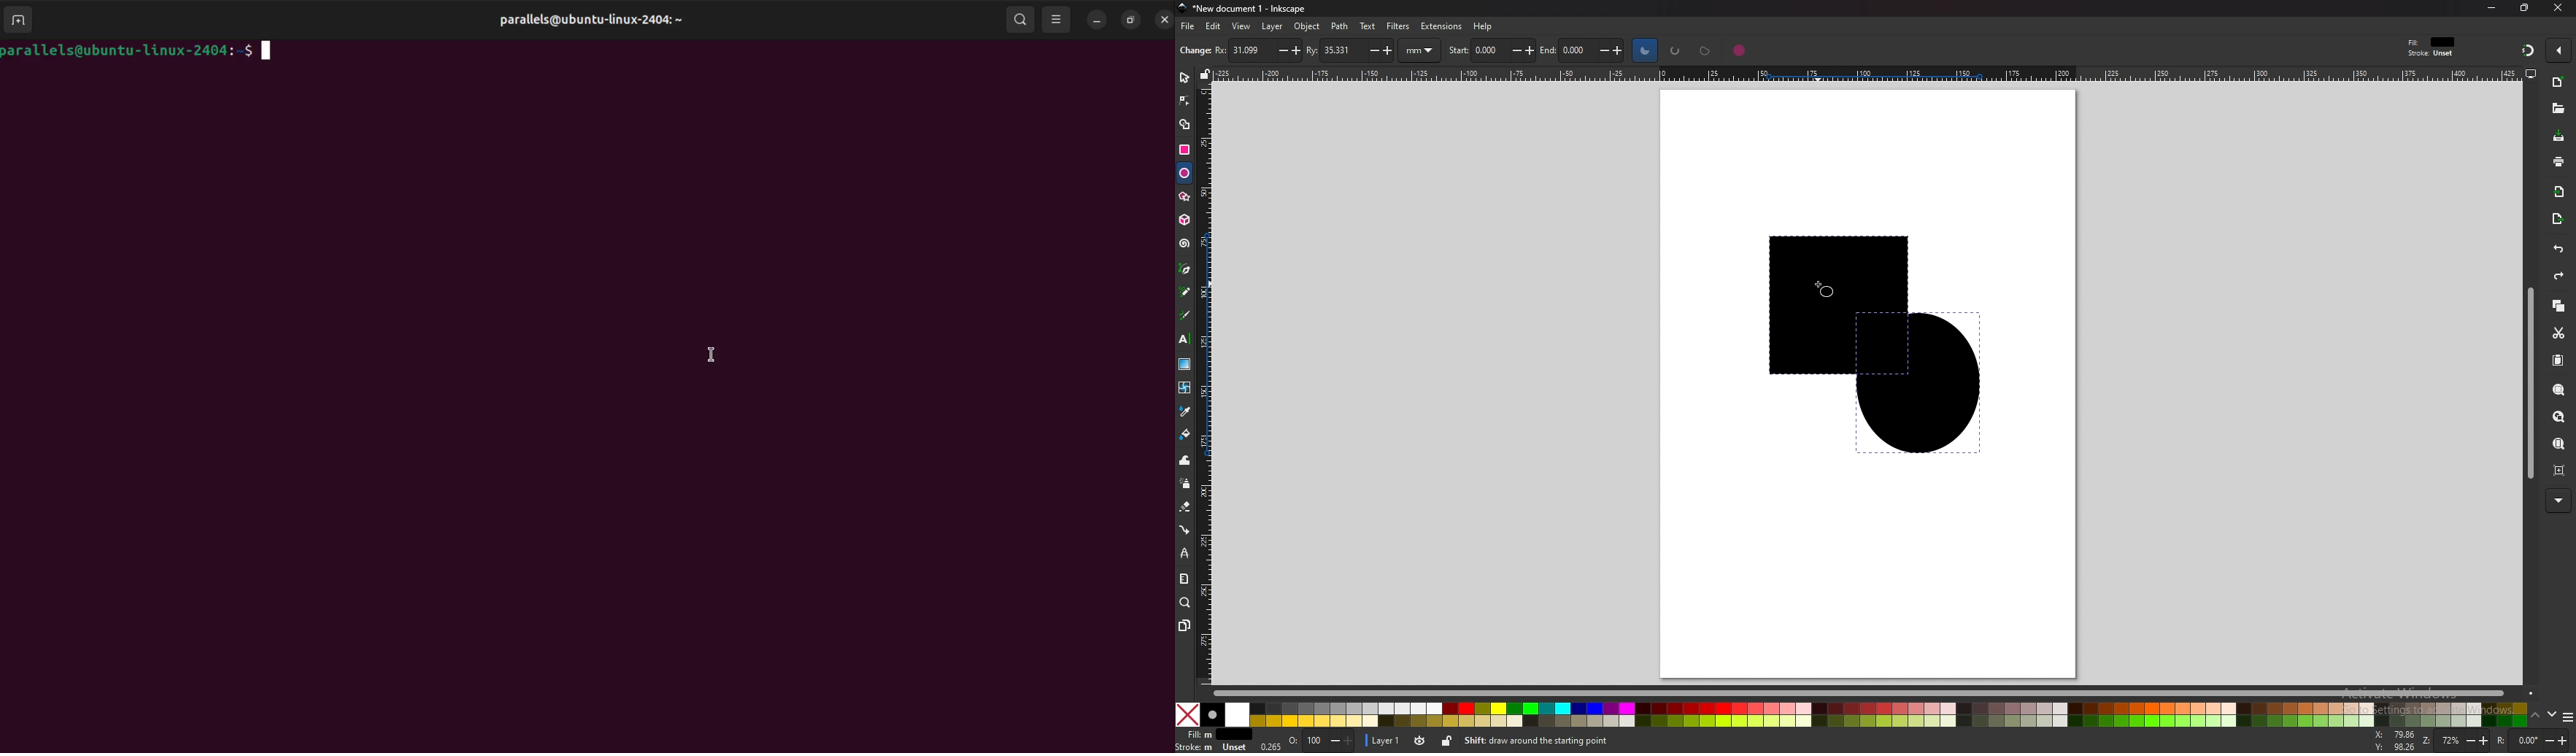  I want to click on zoom center, so click(2558, 470).